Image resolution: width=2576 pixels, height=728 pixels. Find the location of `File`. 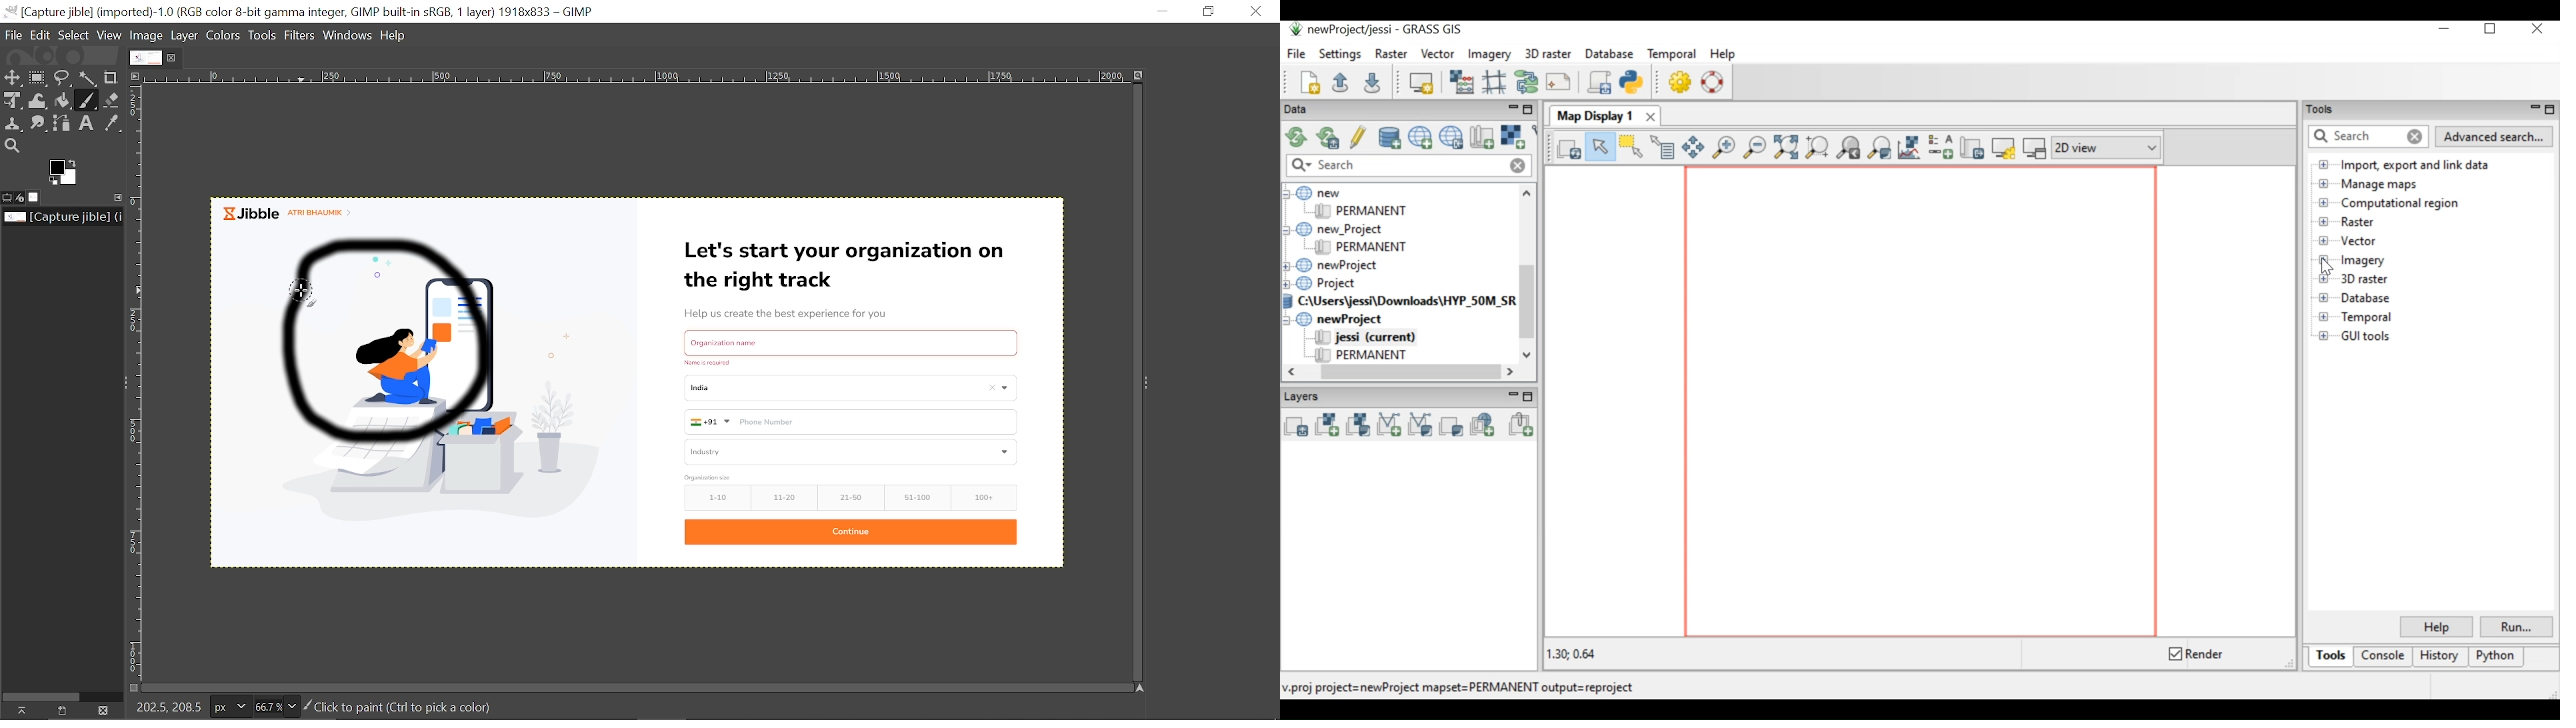

File is located at coordinates (16, 35).